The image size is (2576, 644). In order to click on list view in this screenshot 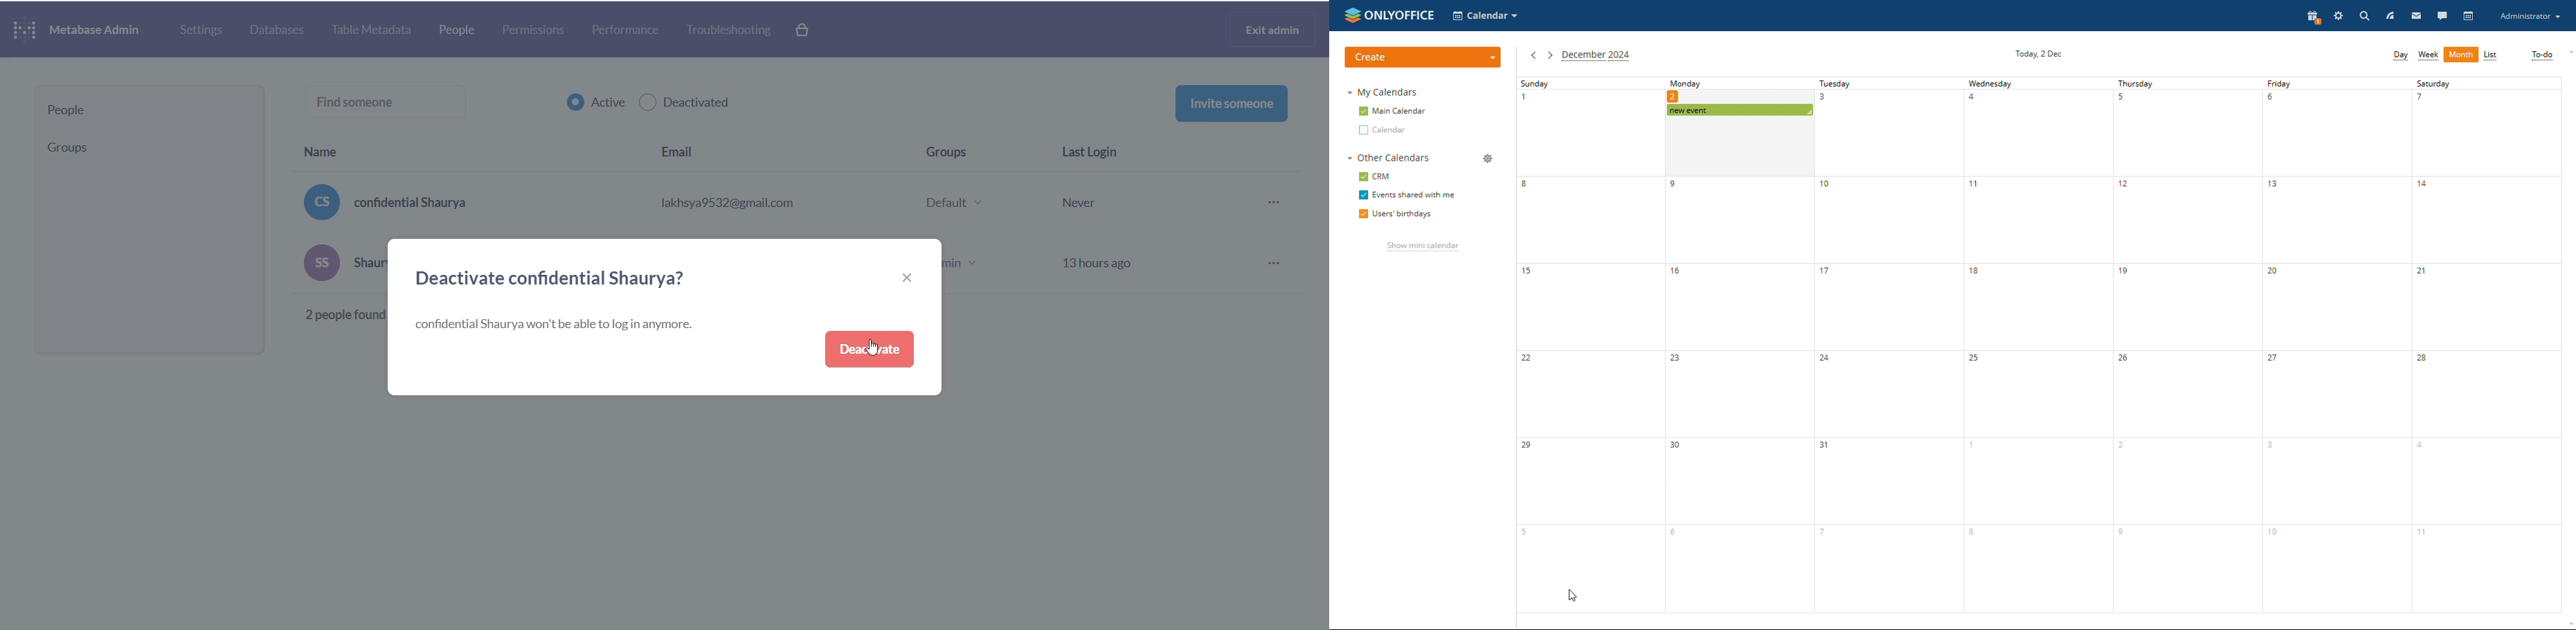, I will do `click(2492, 55)`.